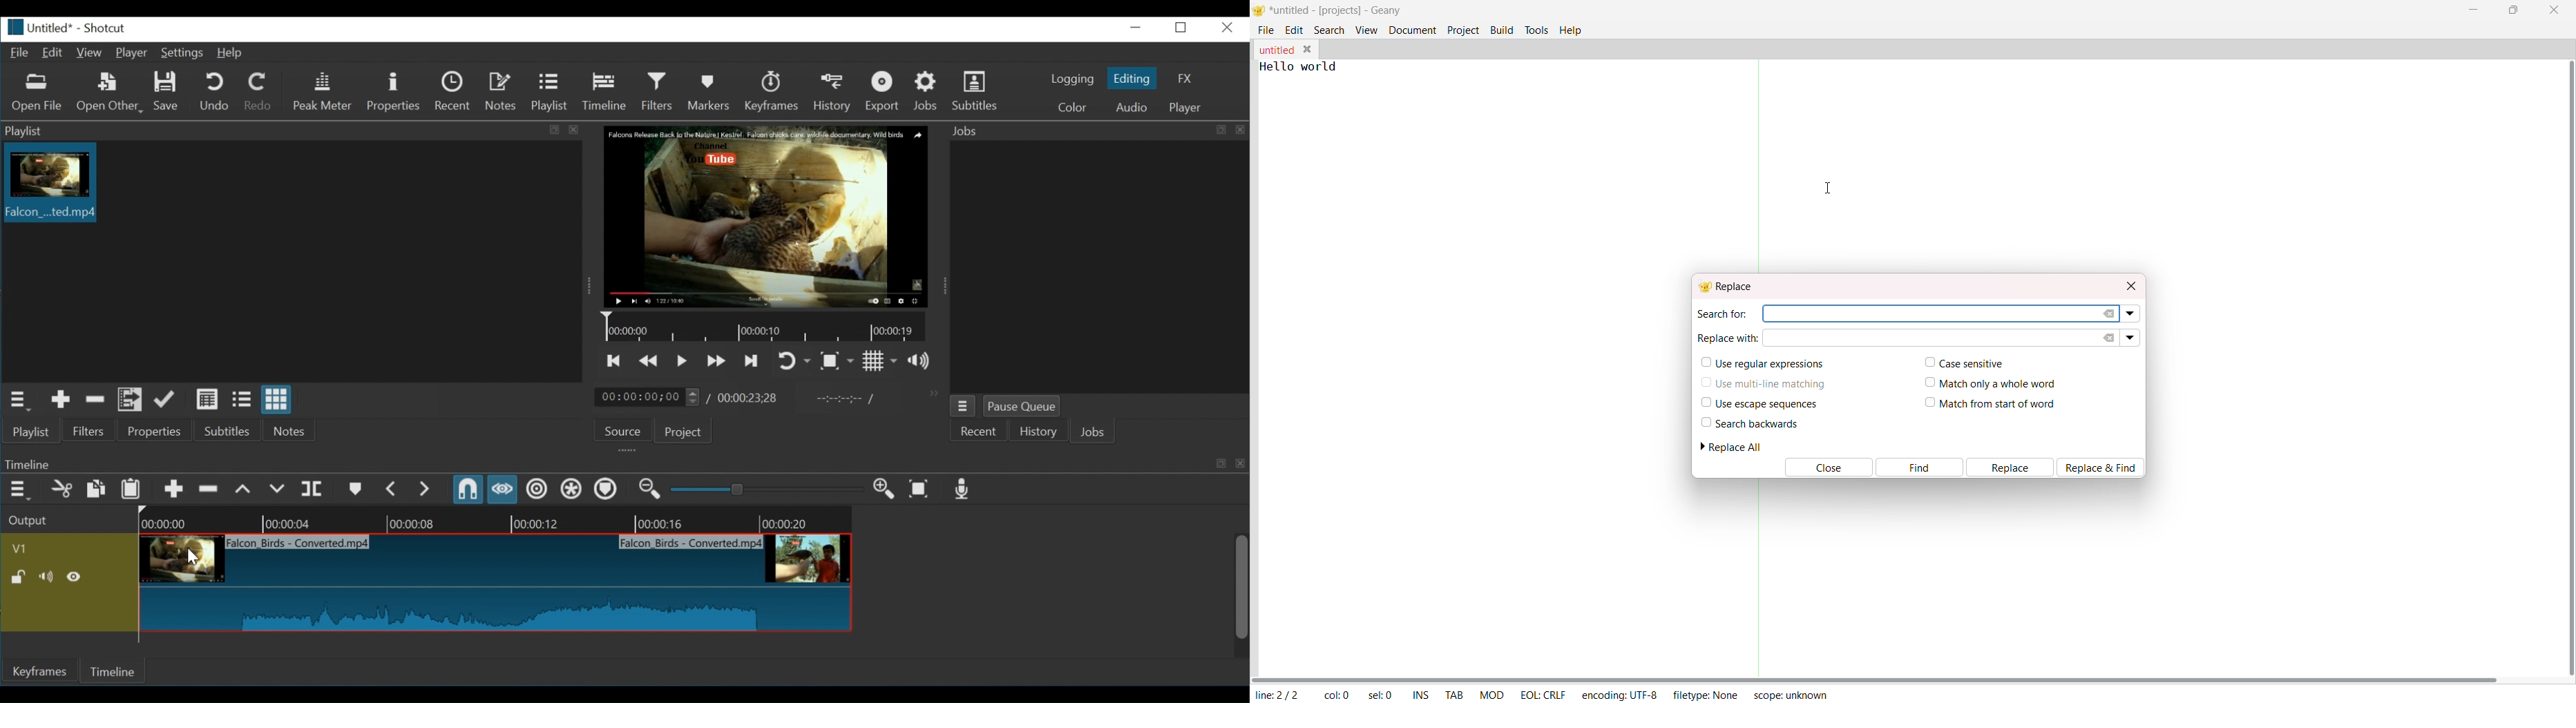 This screenshot has width=2576, height=728. What do you see at coordinates (1182, 27) in the screenshot?
I see `Restore` at bounding box center [1182, 27].